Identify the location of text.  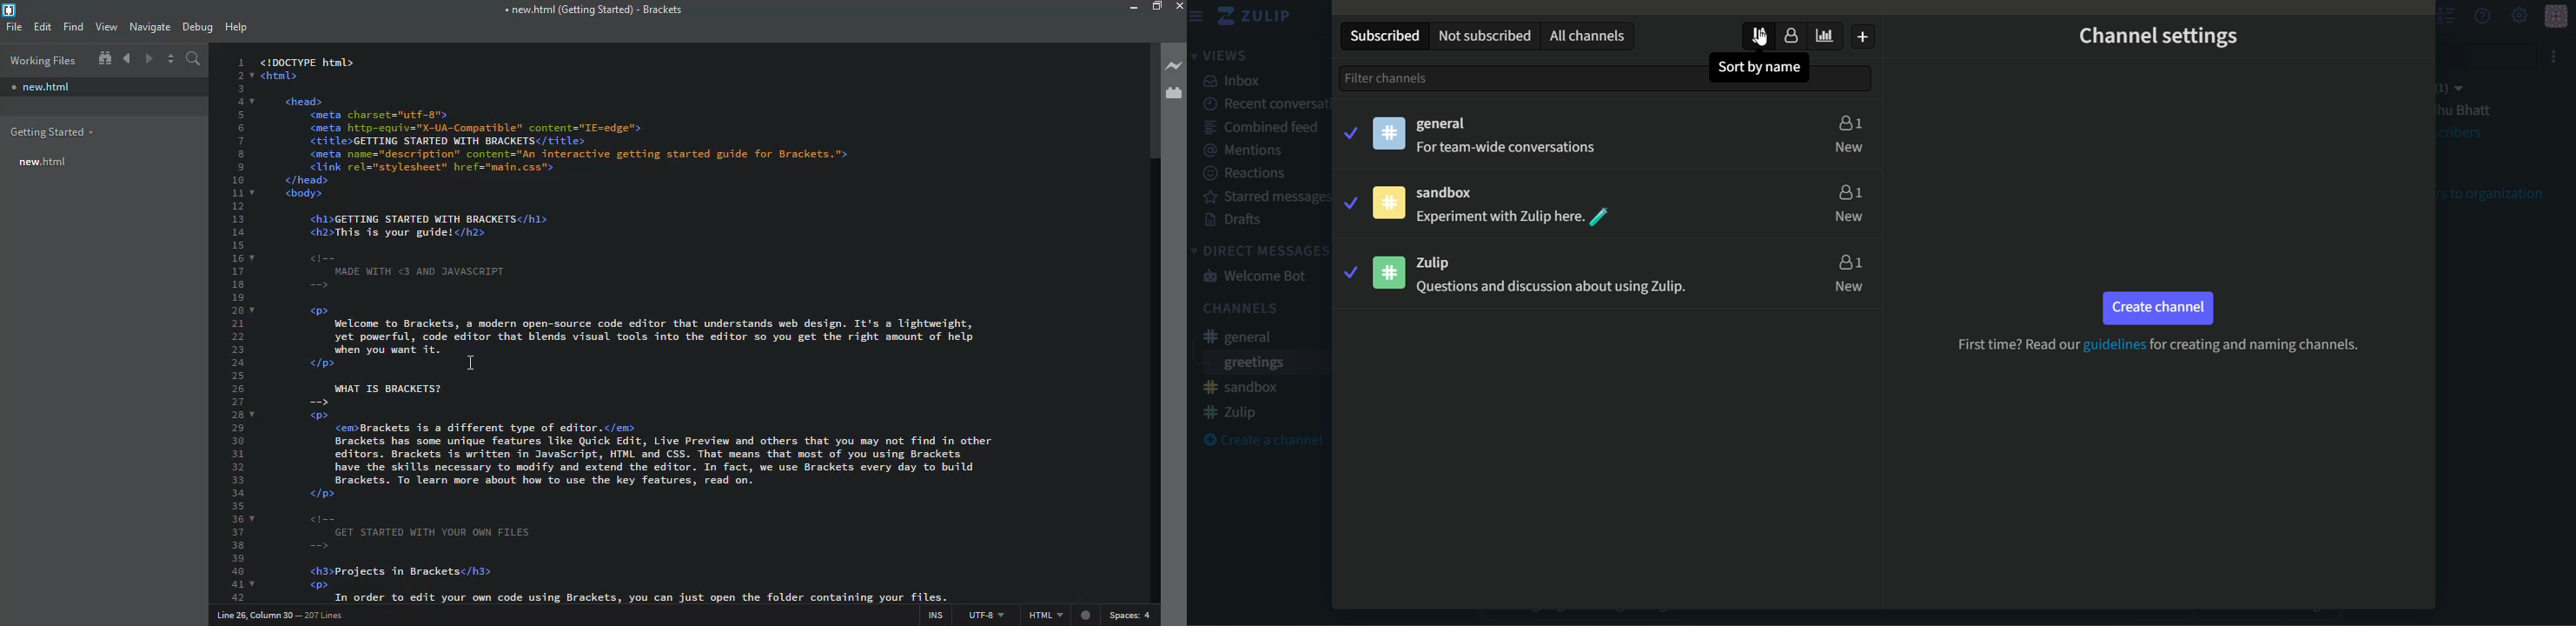
(1516, 217).